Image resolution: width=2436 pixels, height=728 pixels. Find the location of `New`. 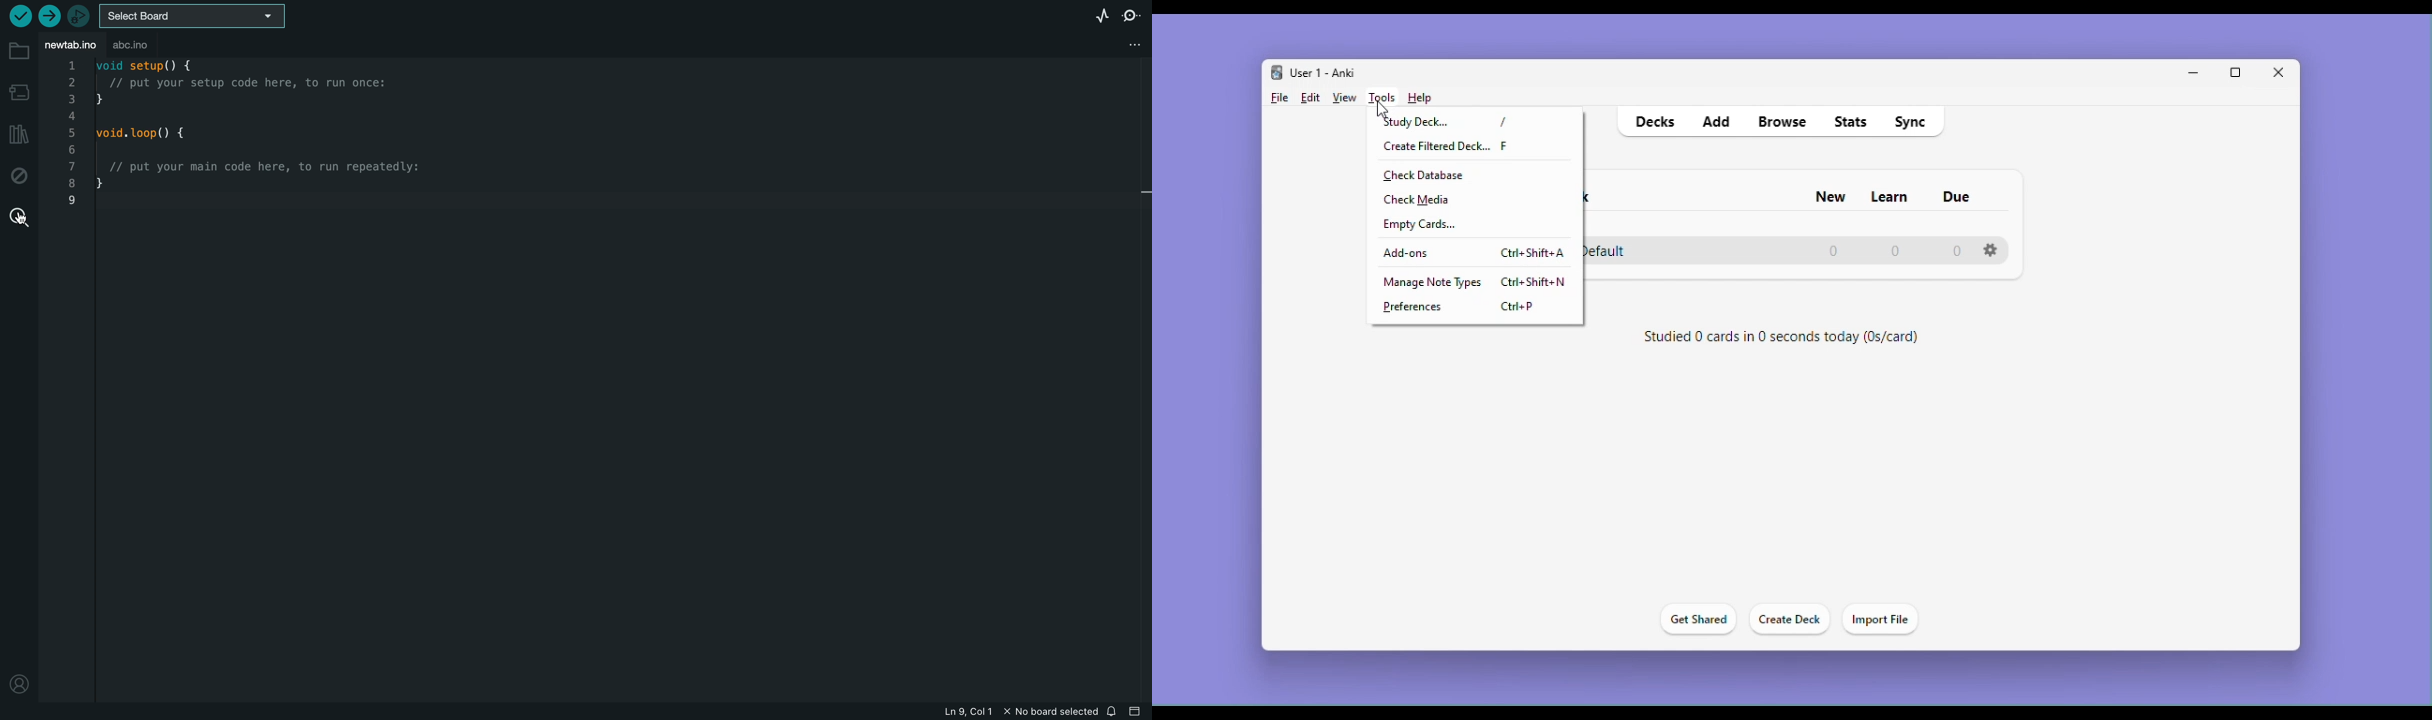

New is located at coordinates (1832, 197).